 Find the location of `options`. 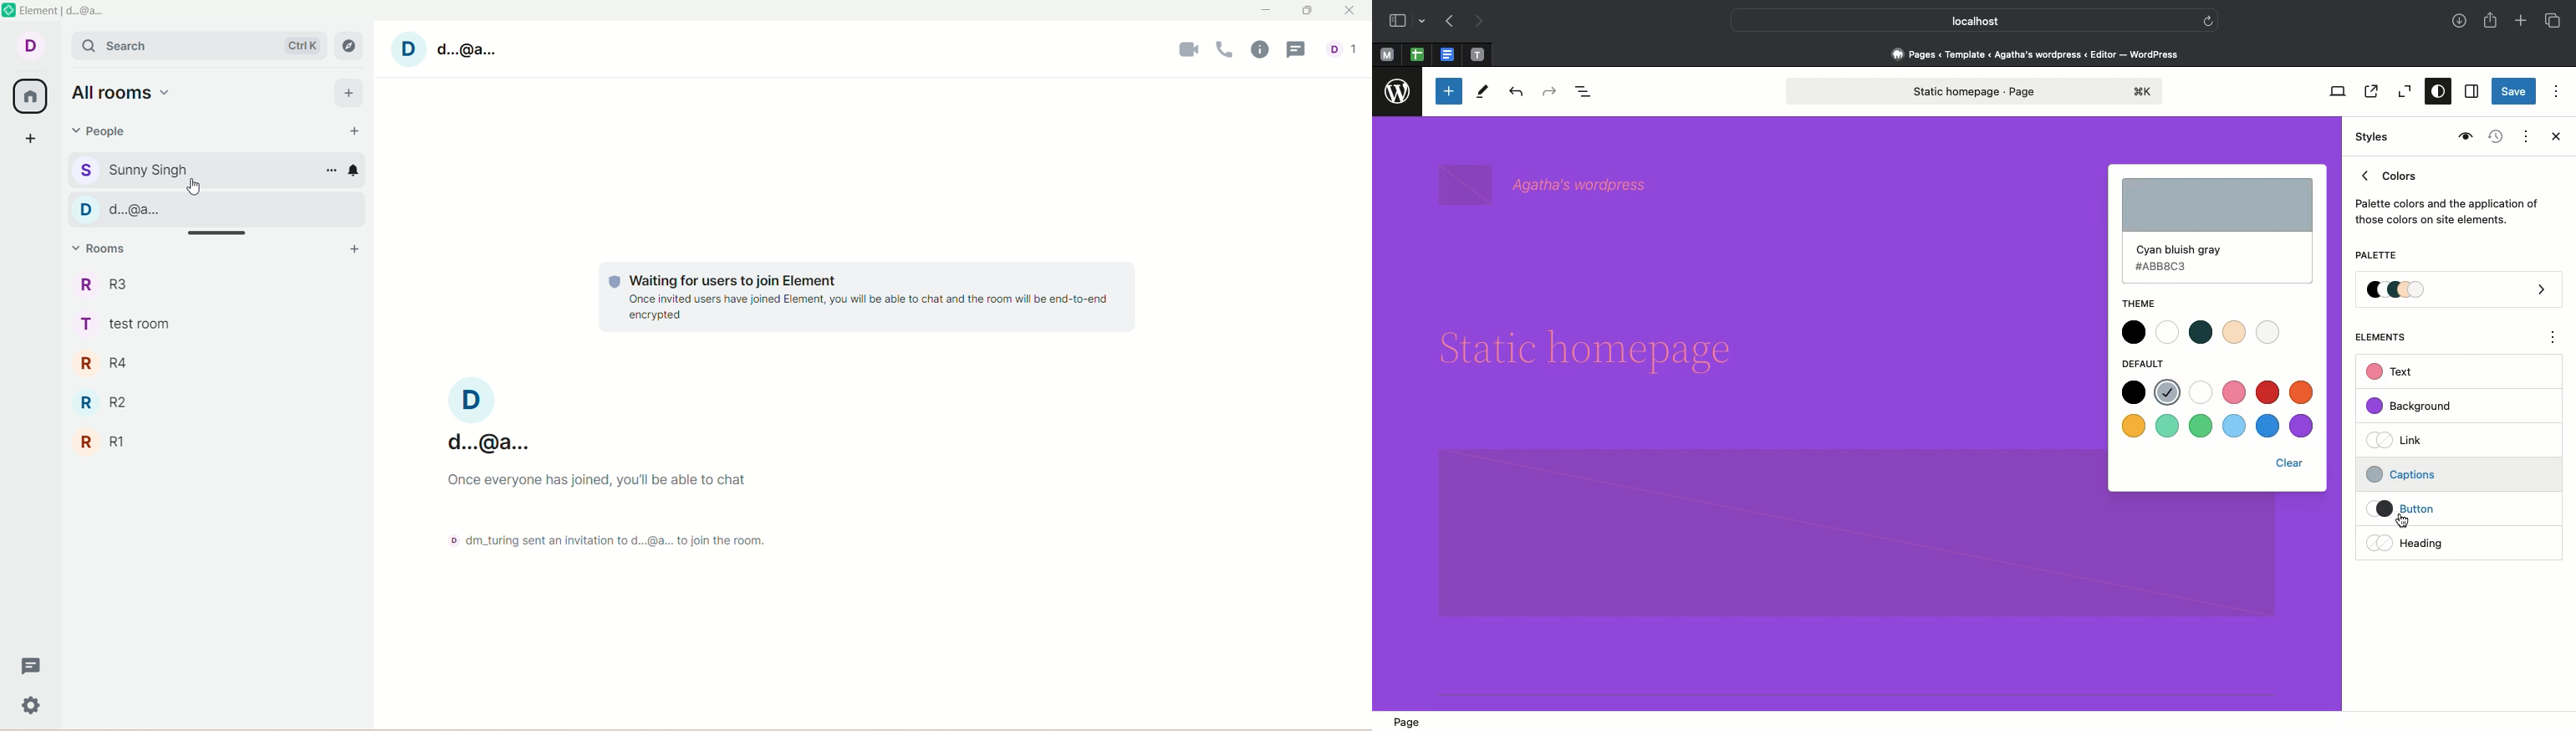

options is located at coordinates (2553, 340).